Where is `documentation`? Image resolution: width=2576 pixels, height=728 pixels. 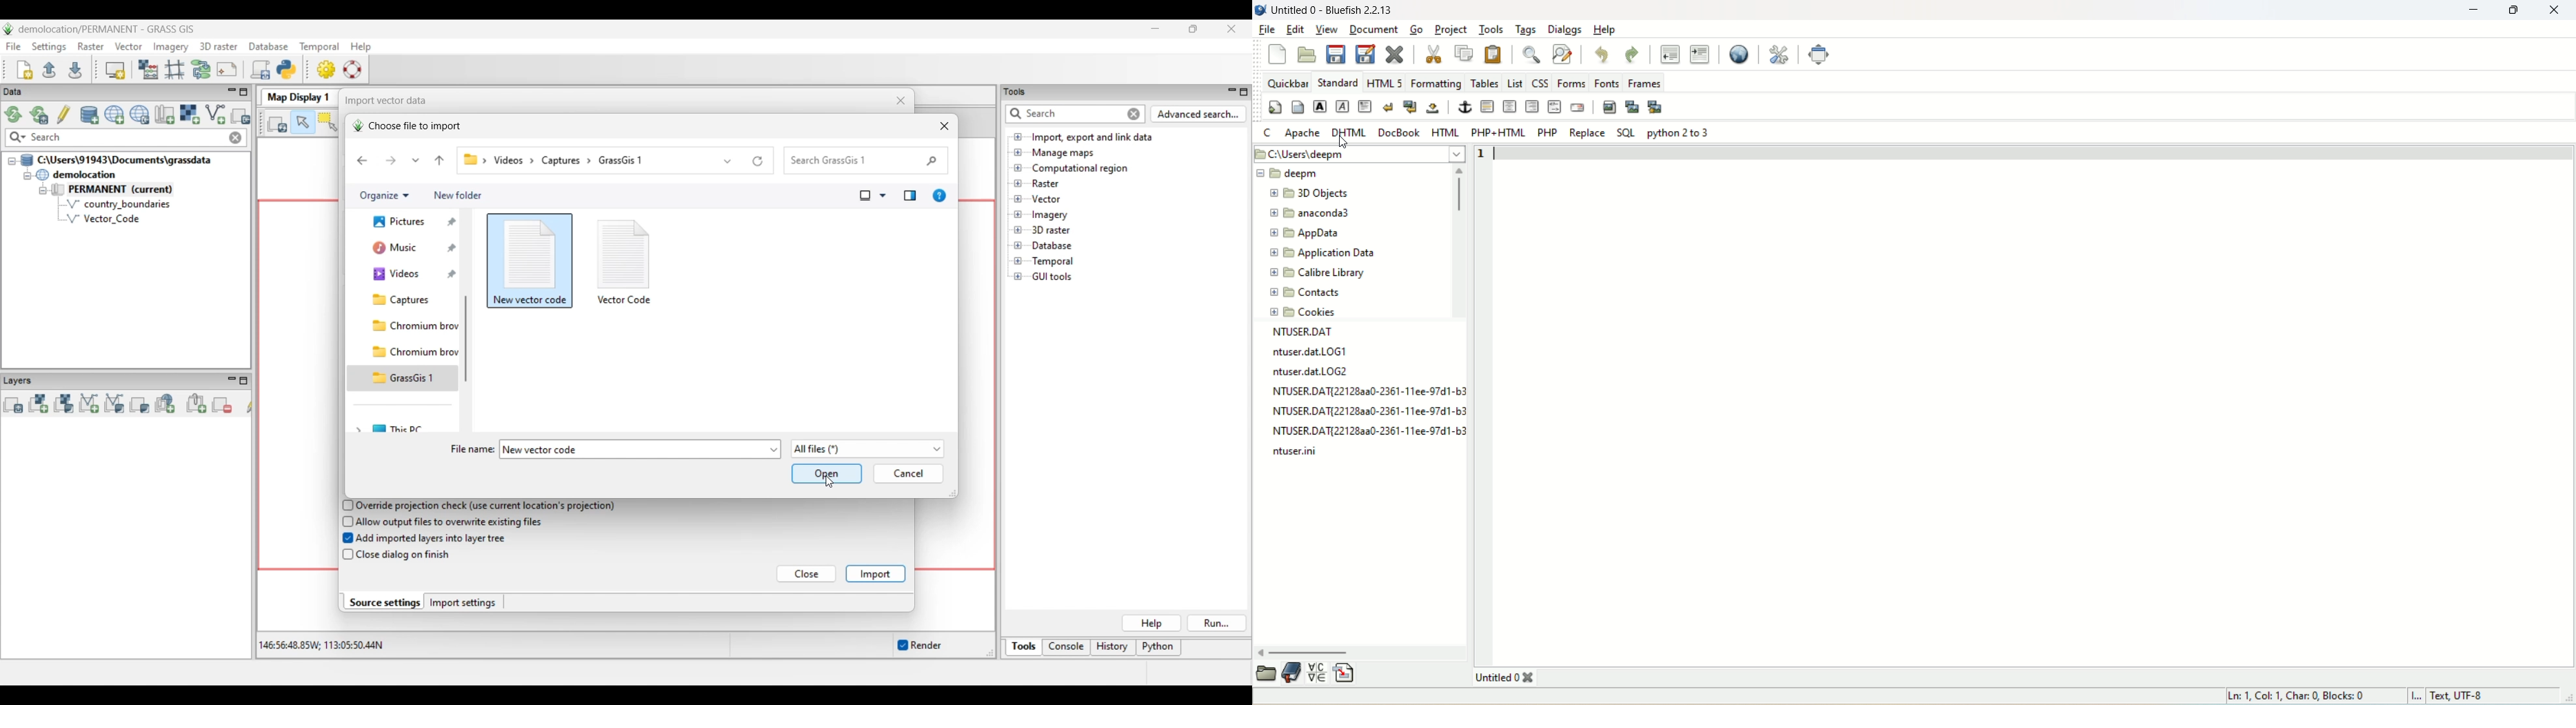 documentation is located at coordinates (1293, 674).